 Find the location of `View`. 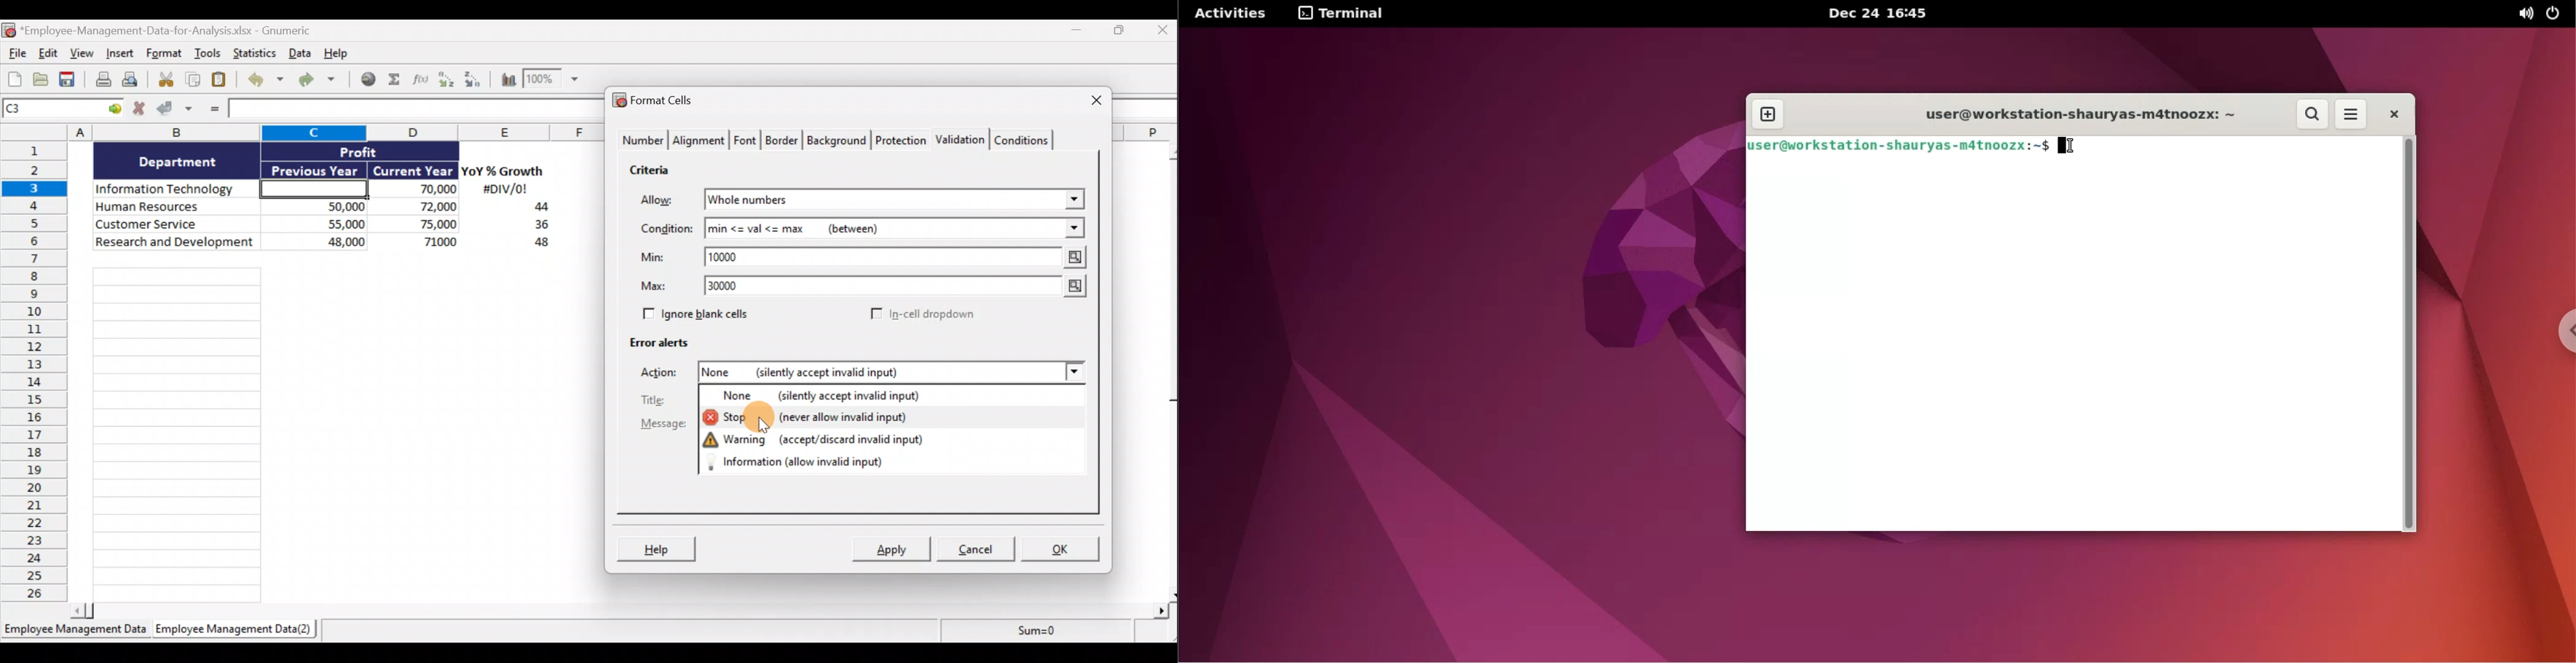

View is located at coordinates (83, 55).